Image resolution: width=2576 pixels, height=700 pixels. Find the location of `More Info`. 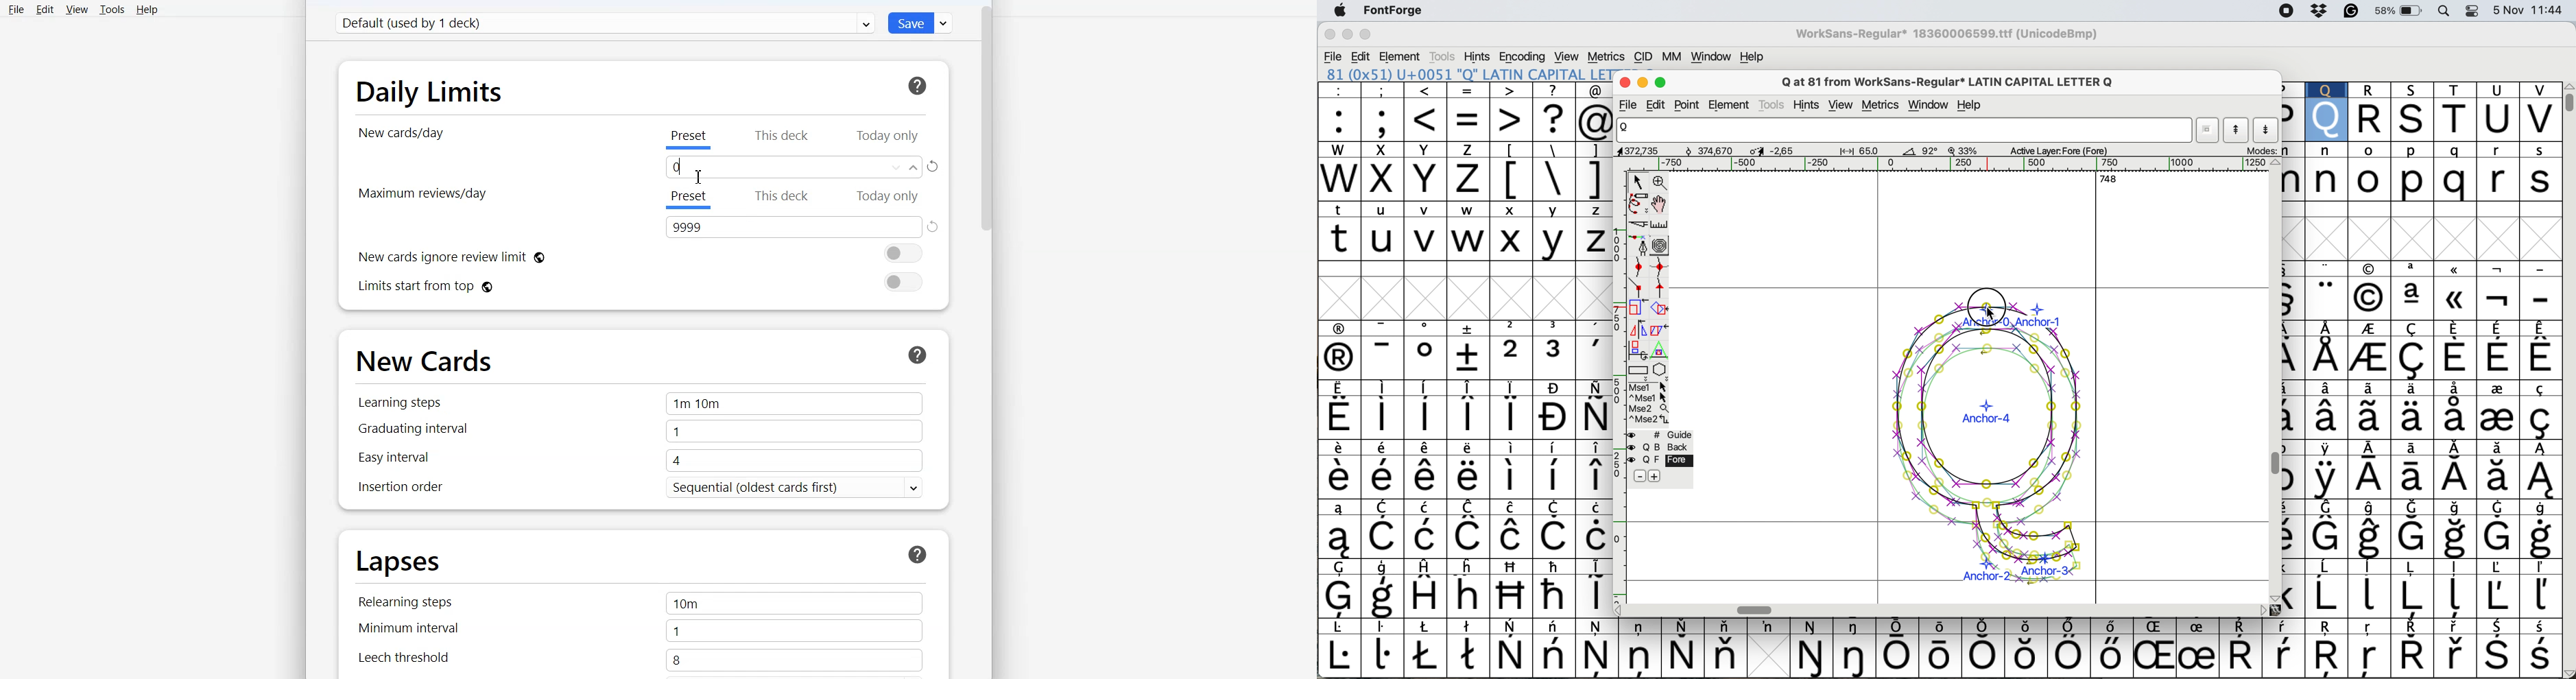

More Info is located at coordinates (918, 552).